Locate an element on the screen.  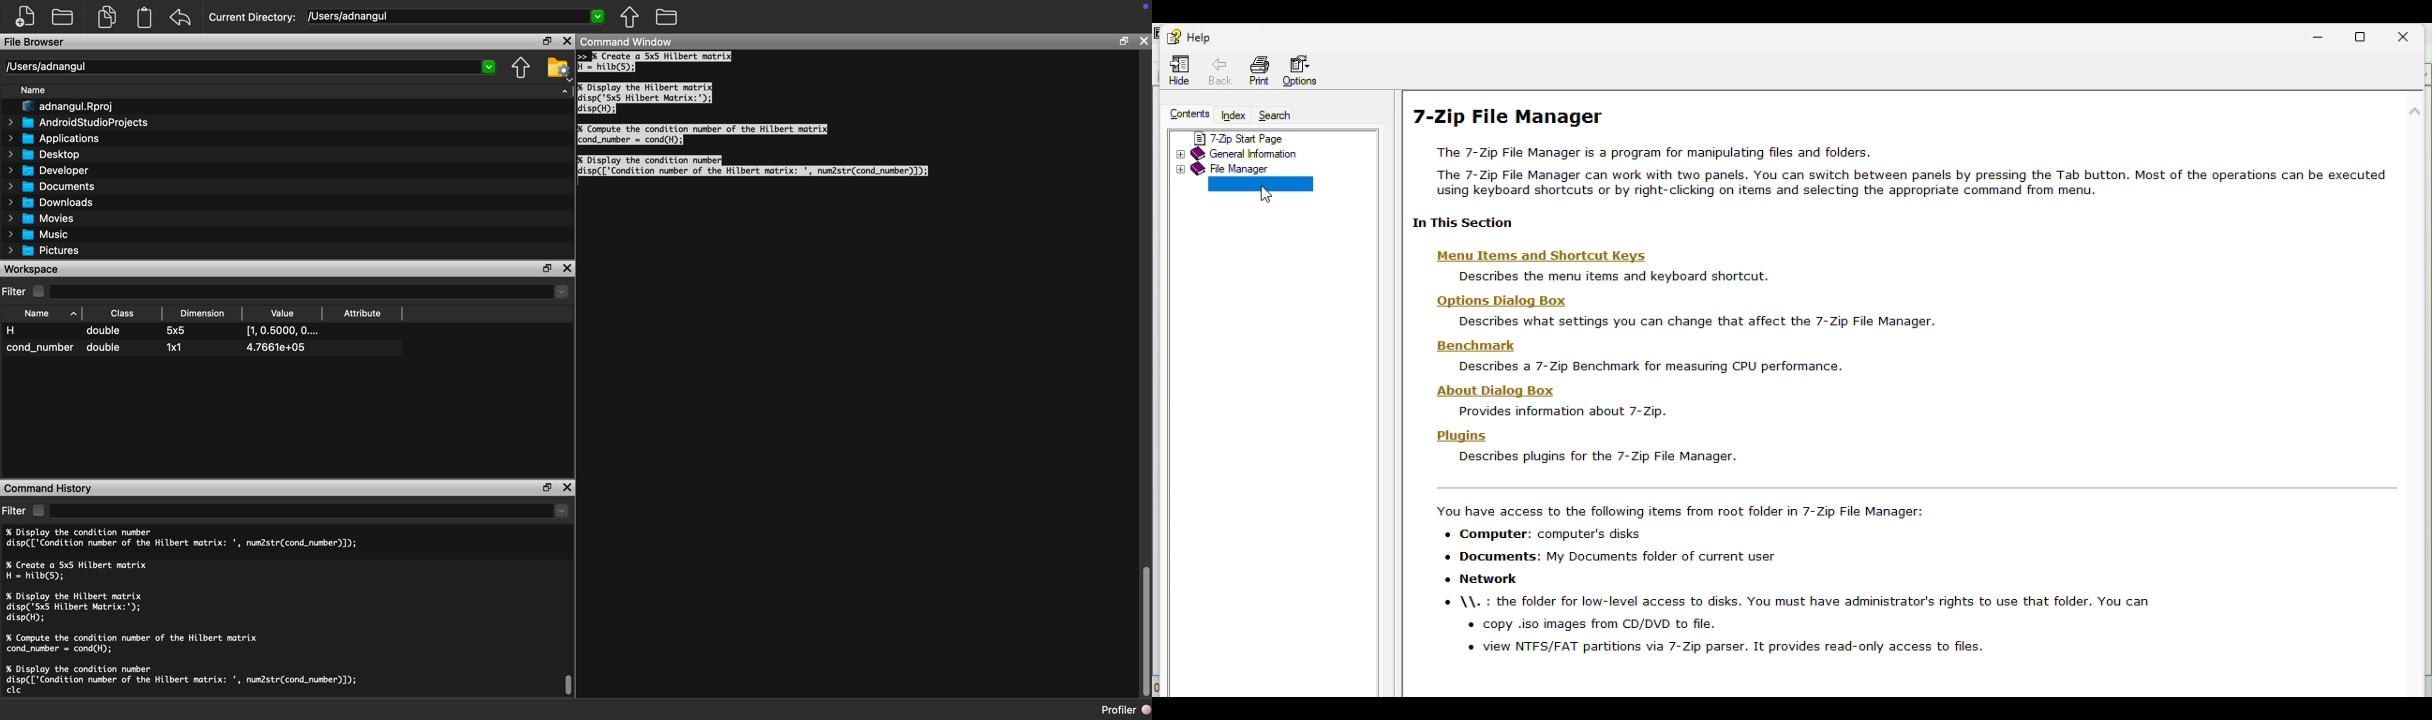
% Create a 5x5 Hilbert matrix
H = hilb(5); is located at coordinates (78, 570).